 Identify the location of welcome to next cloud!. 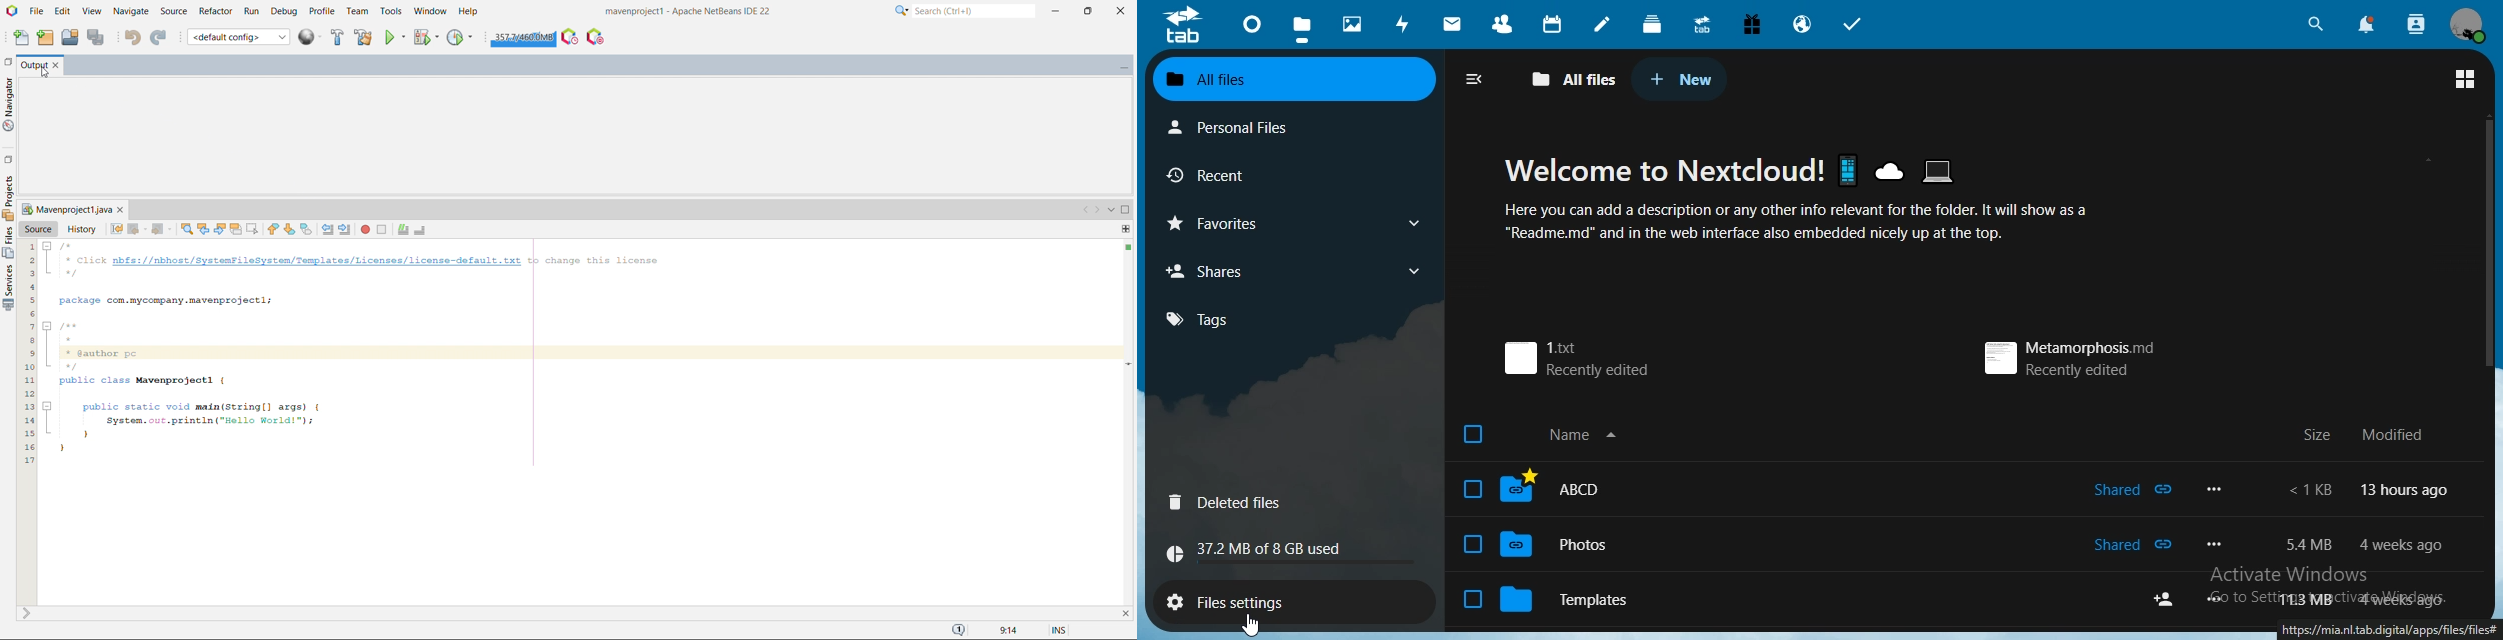
(1799, 169).